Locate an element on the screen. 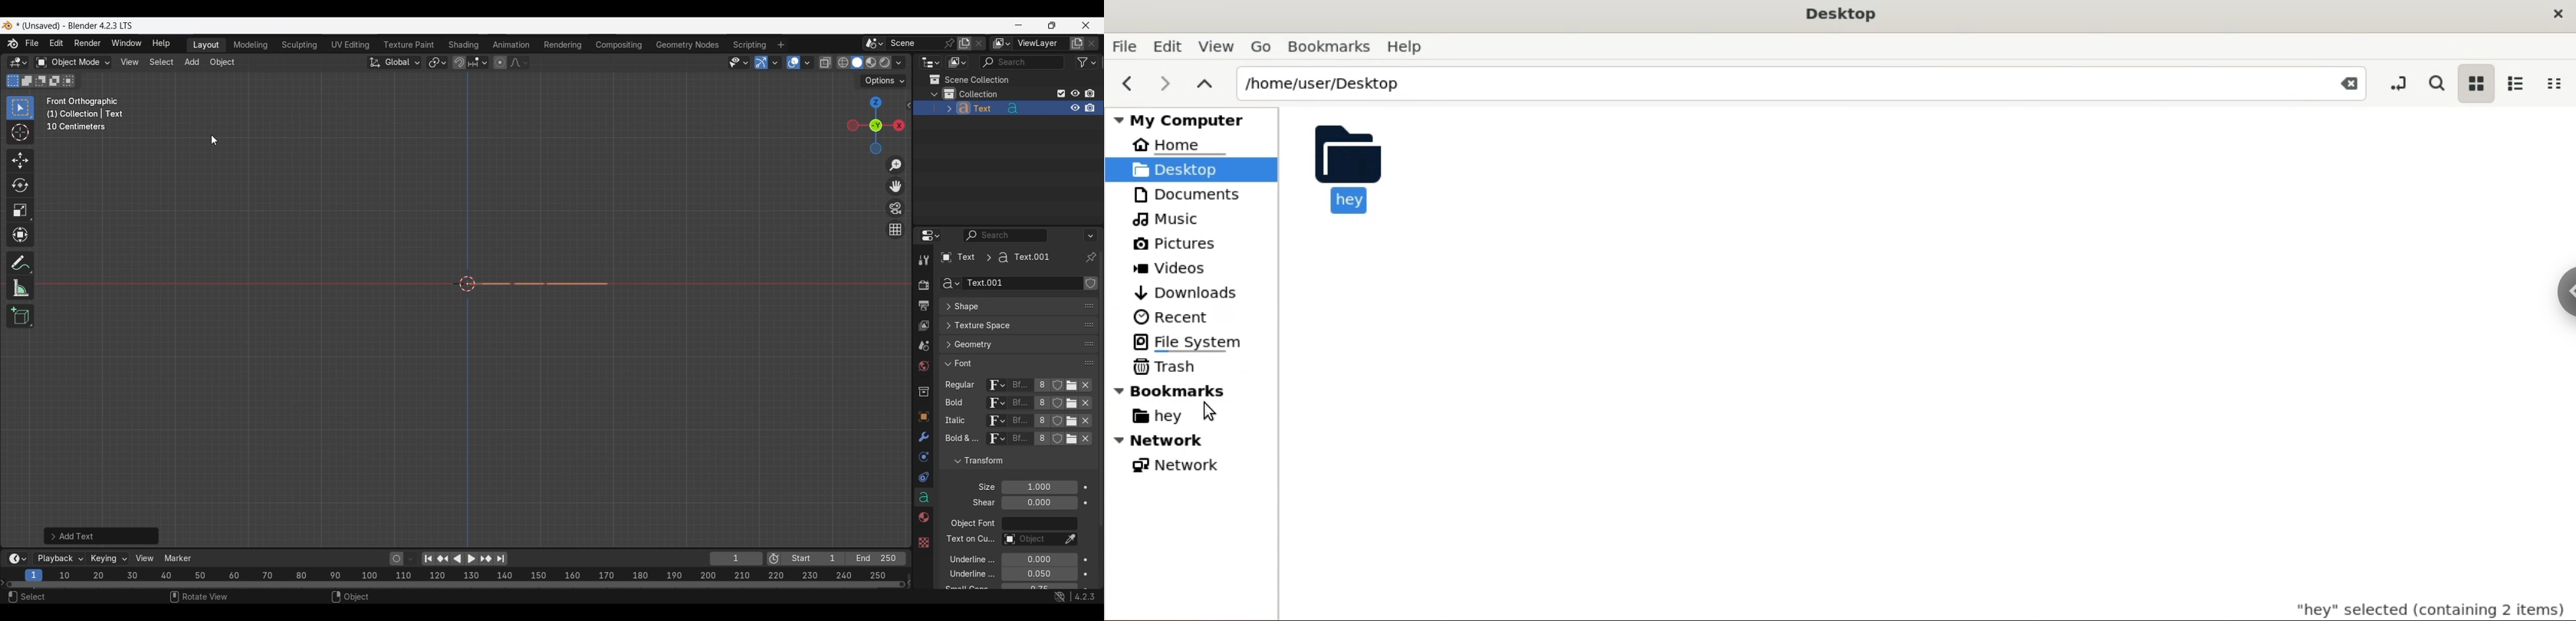 This screenshot has width=2576, height=644. More about Blender is located at coordinates (13, 44).